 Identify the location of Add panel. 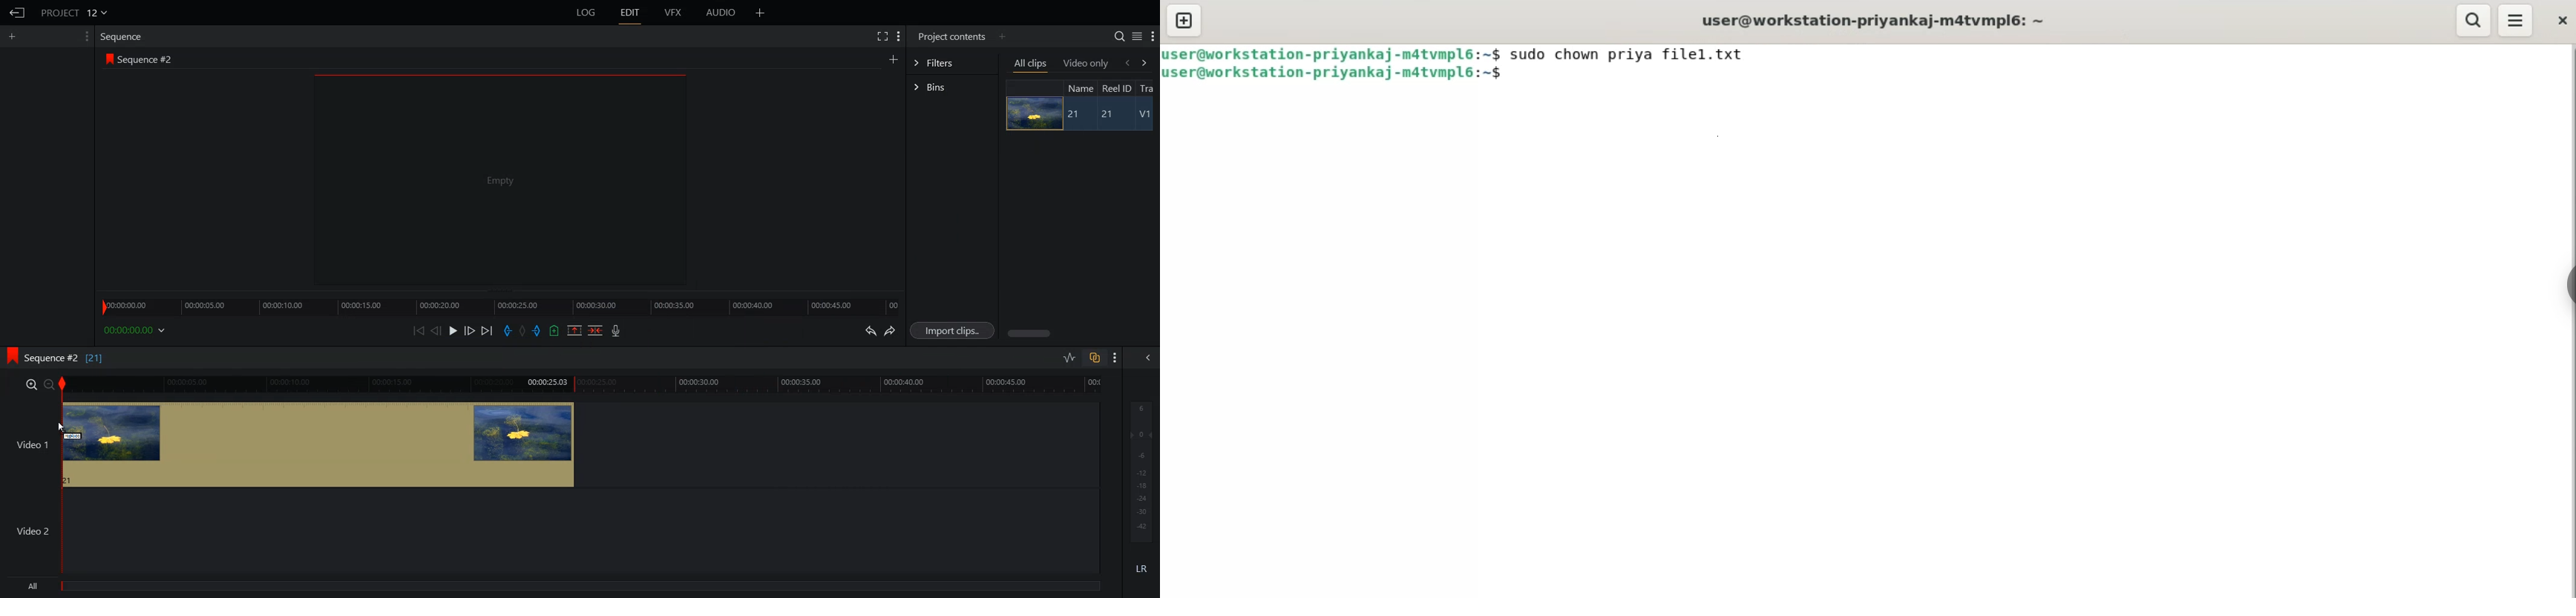
(760, 13).